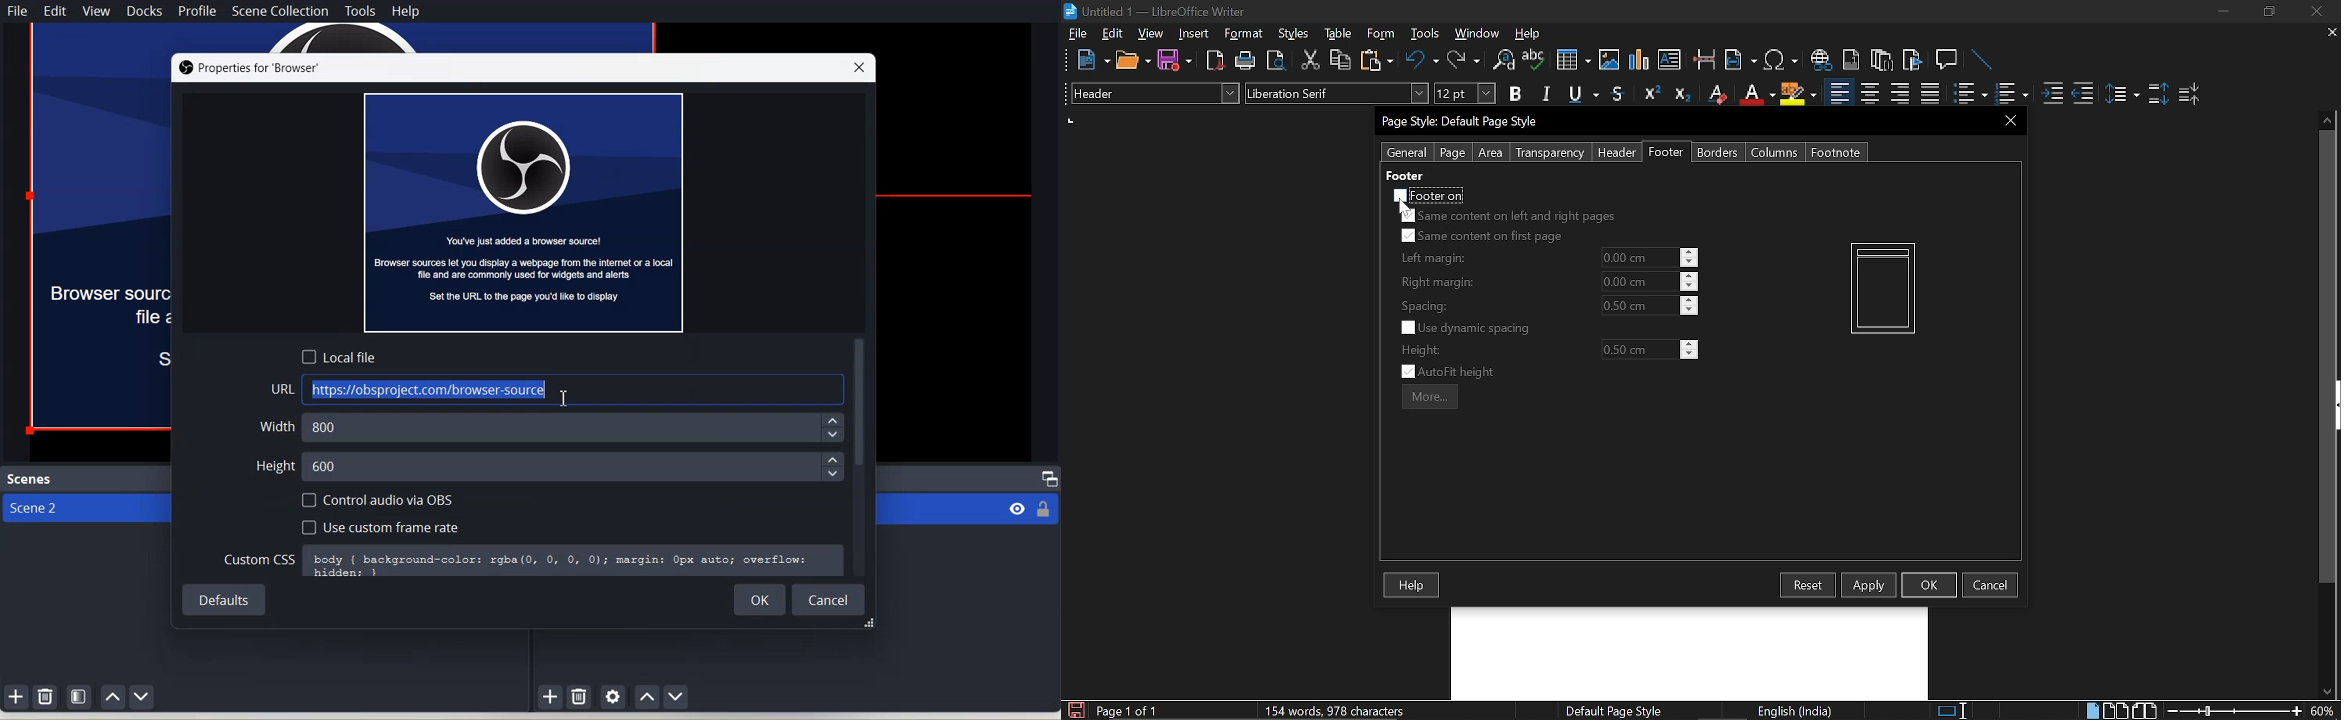  What do you see at coordinates (85, 509) in the screenshot?
I see `Scene 2` at bounding box center [85, 509].